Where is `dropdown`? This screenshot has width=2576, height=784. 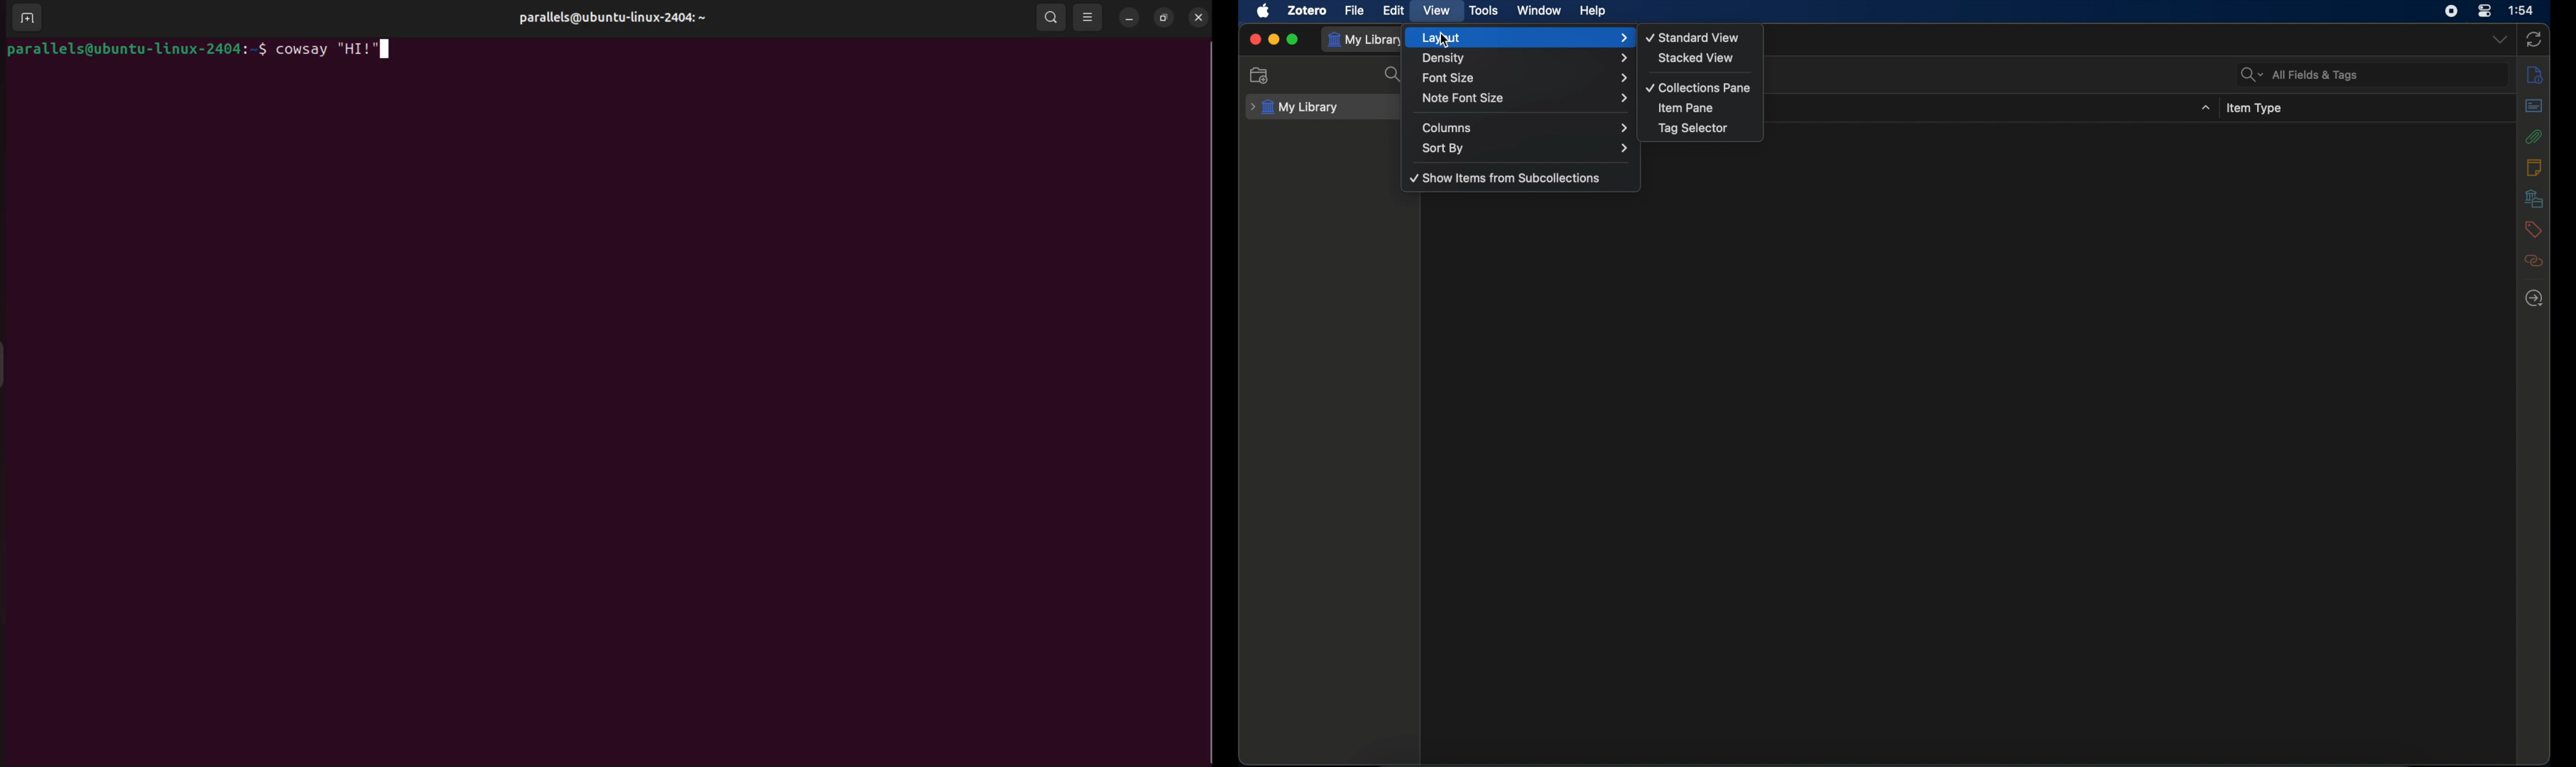 dropdown is located at coordinates (2499, 39).